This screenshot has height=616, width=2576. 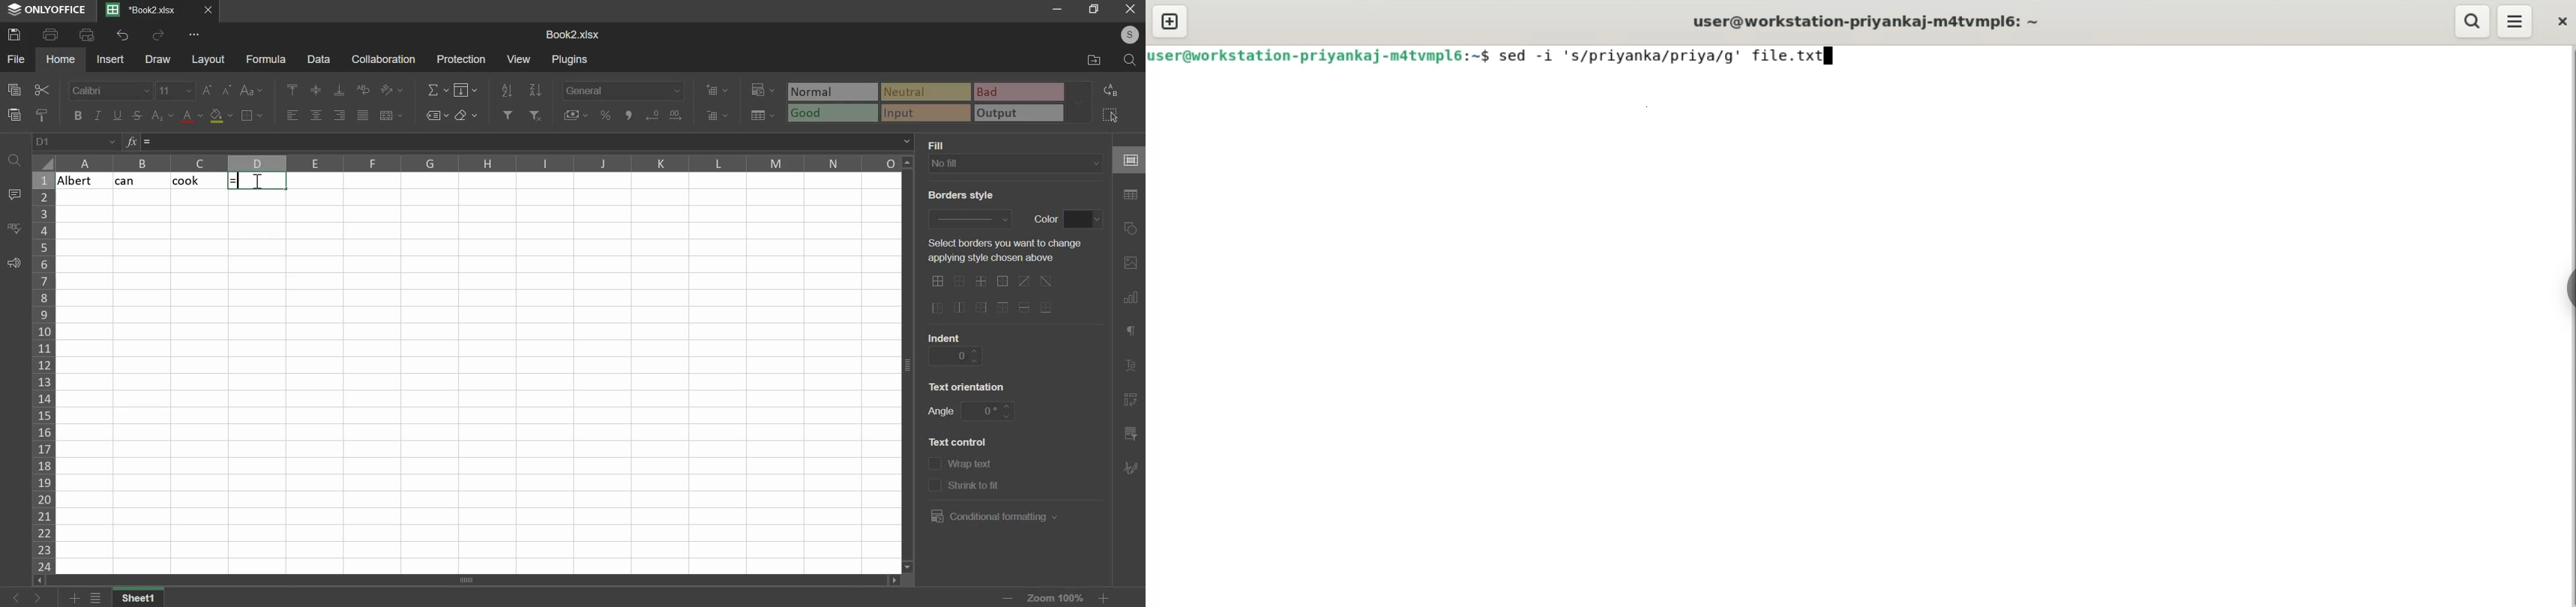 I want to click on text control, so click(x=934, y=474).